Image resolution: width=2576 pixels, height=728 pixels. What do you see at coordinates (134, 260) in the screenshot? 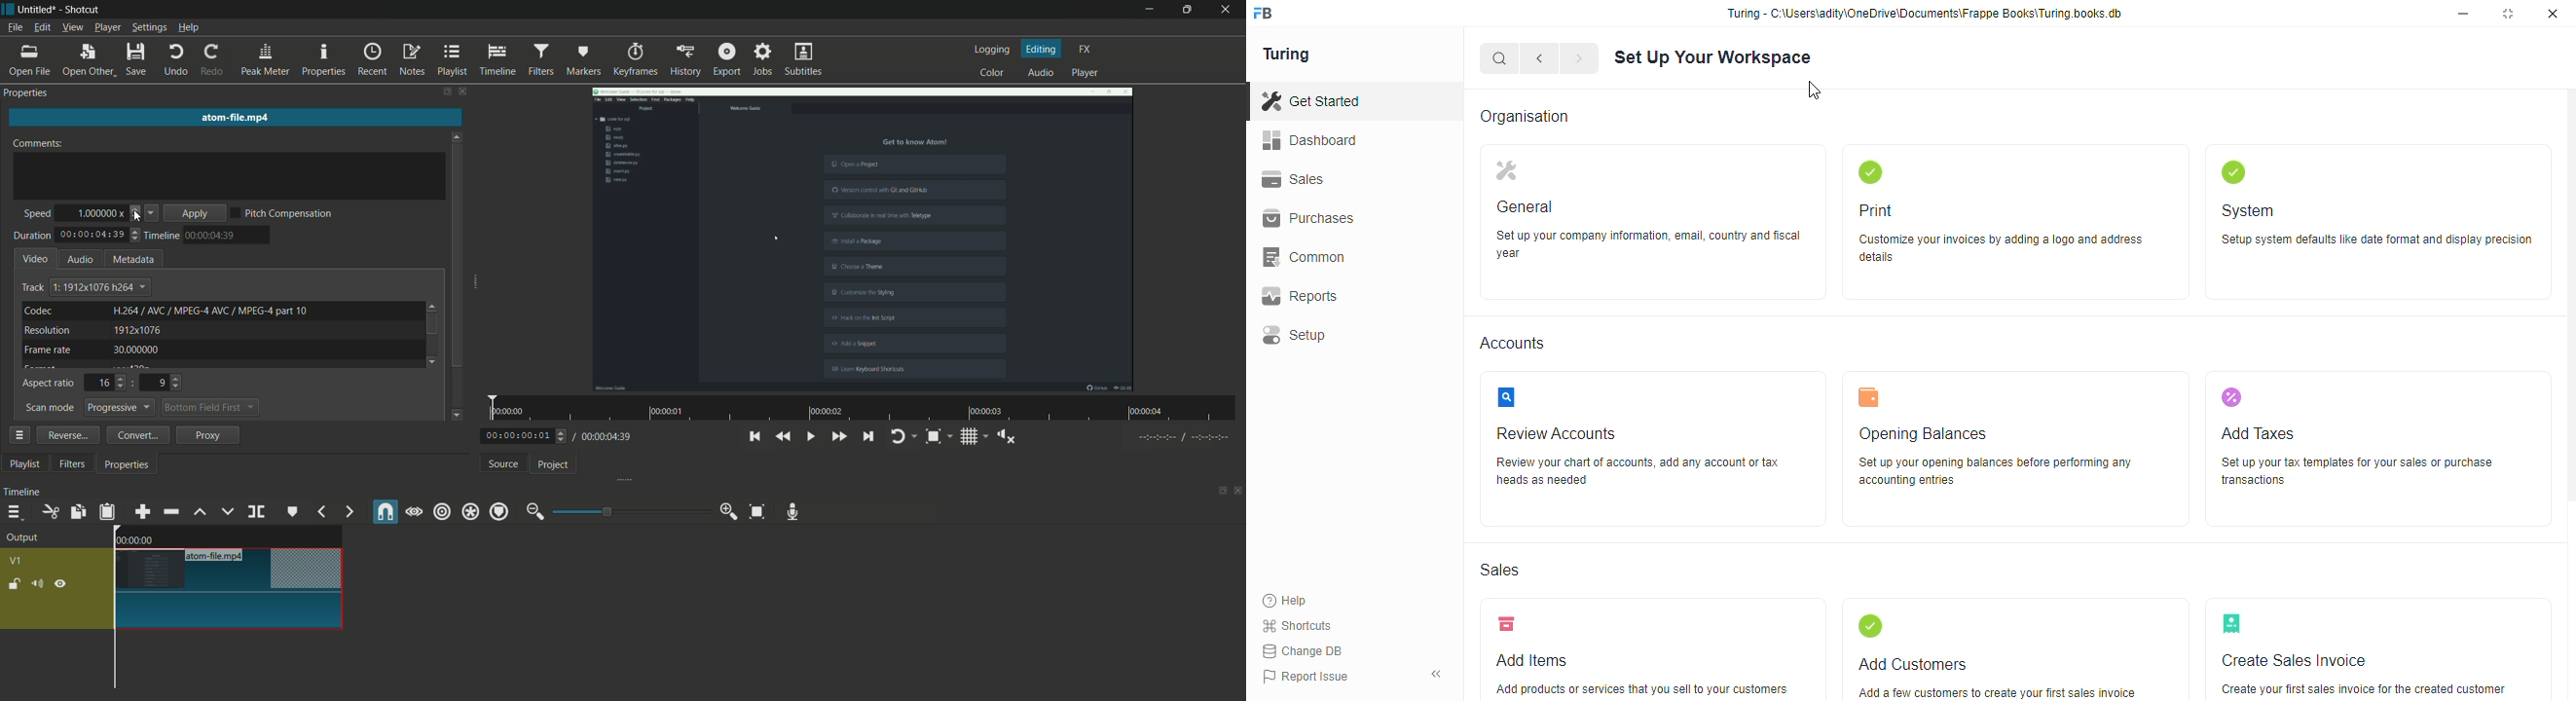
I see `metadata` at bounding box center [134, 260].